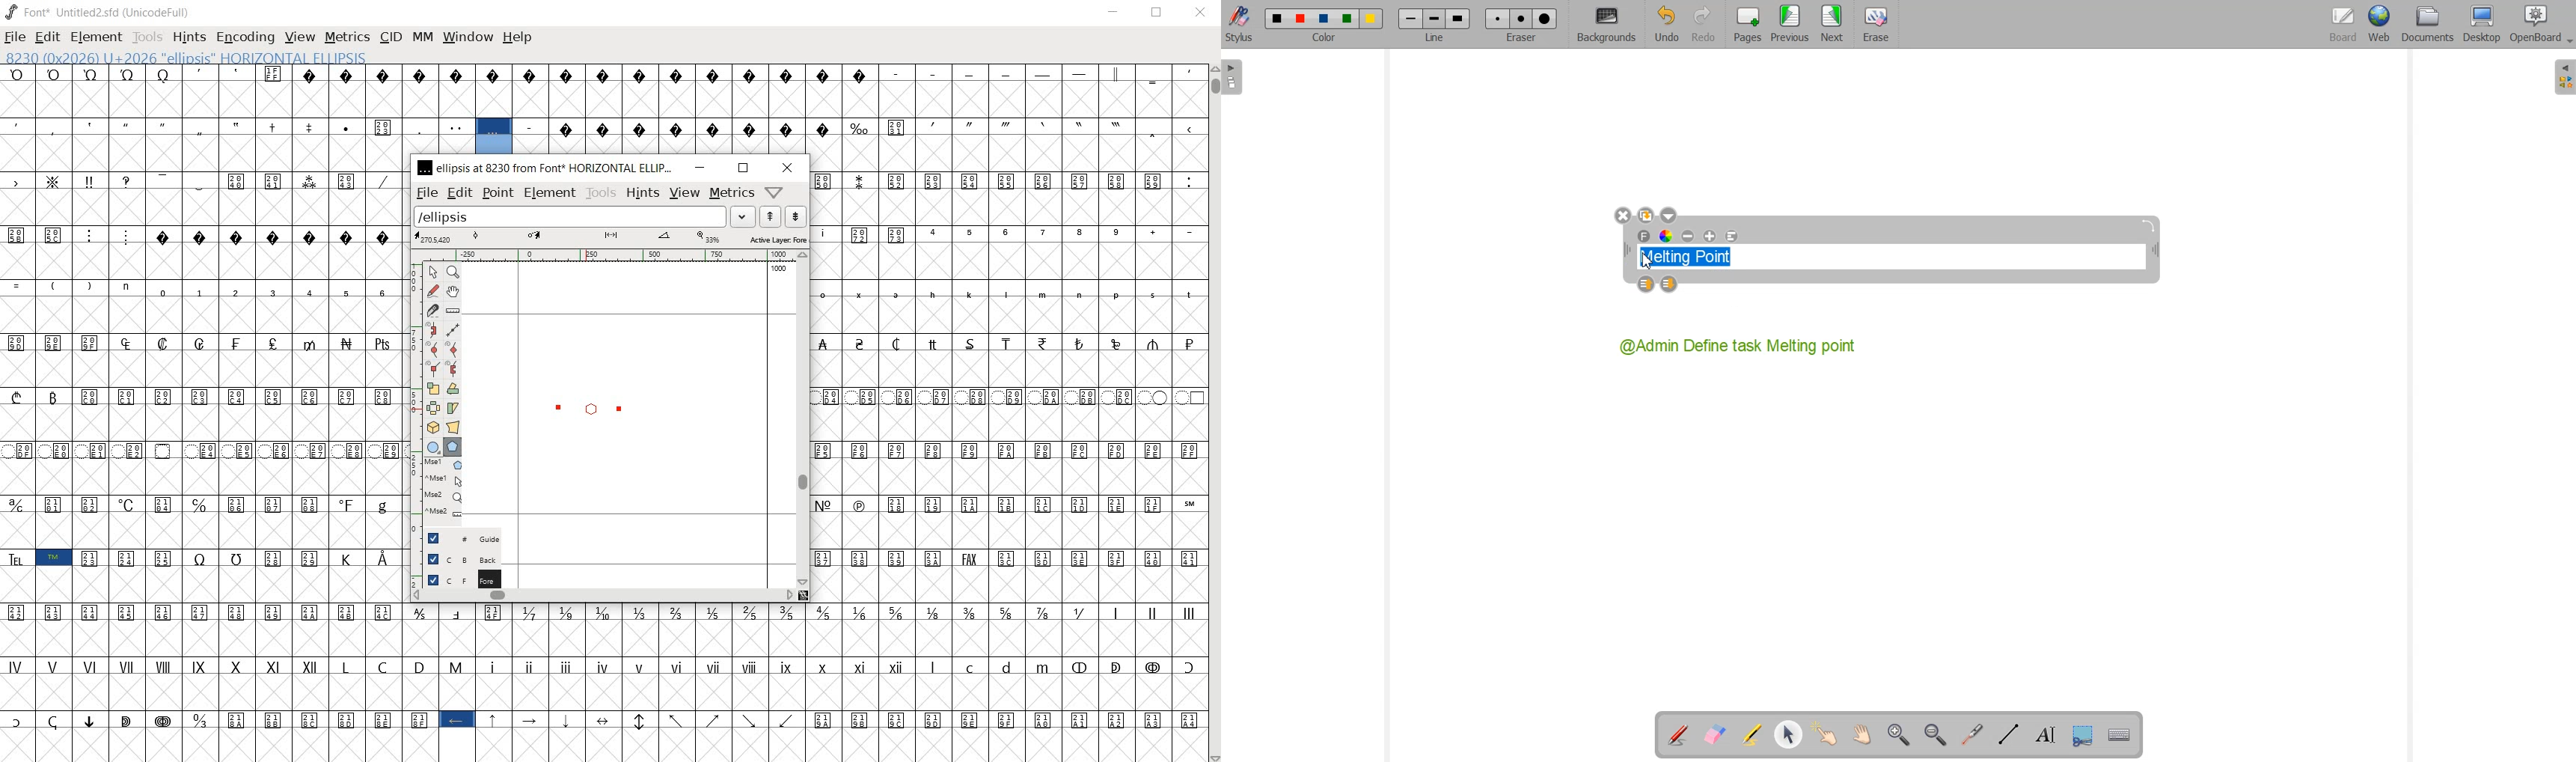 The width and height of the screenshot is (2576, 784). Describe the element at coordinates (2008, 734) in the screenshot. I see `Draw lines` at that location.